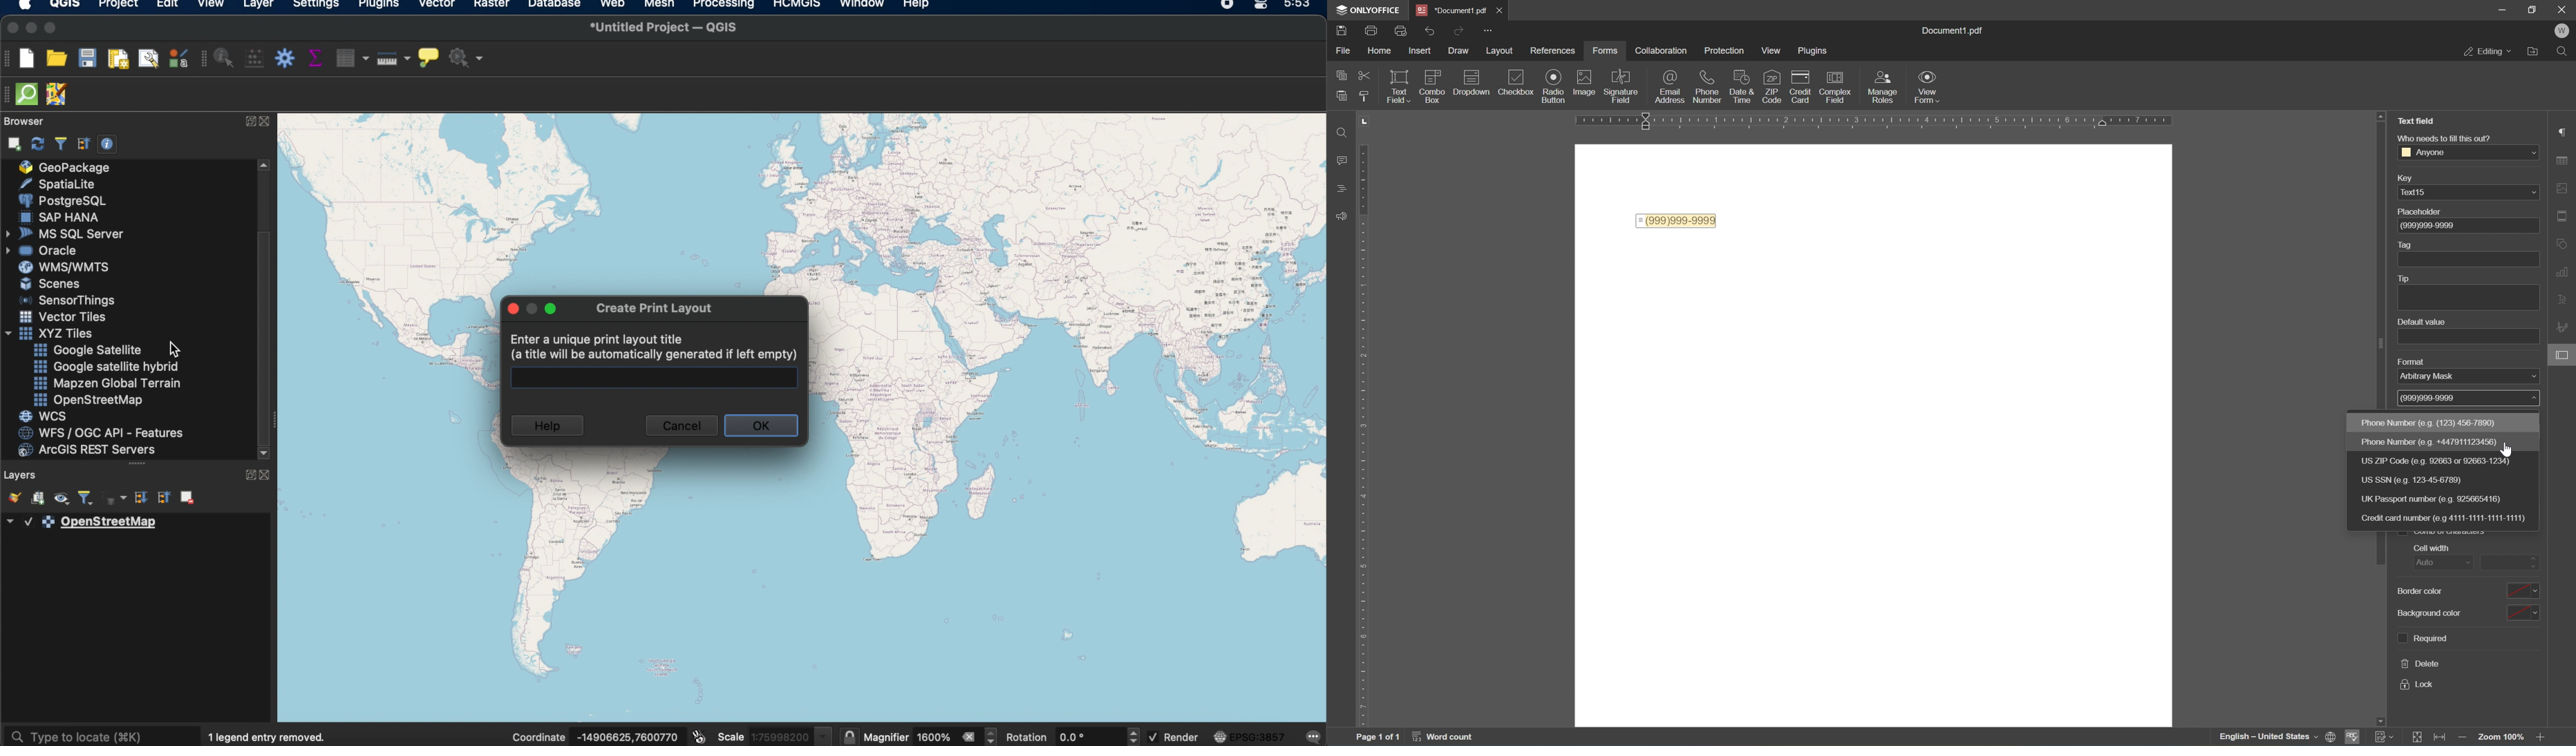 This screenshot has height=756, width=2576. What do you see at coordinates (932, 734) in the screenshot?
I see `magnifier` at bounding box center [932, 734].